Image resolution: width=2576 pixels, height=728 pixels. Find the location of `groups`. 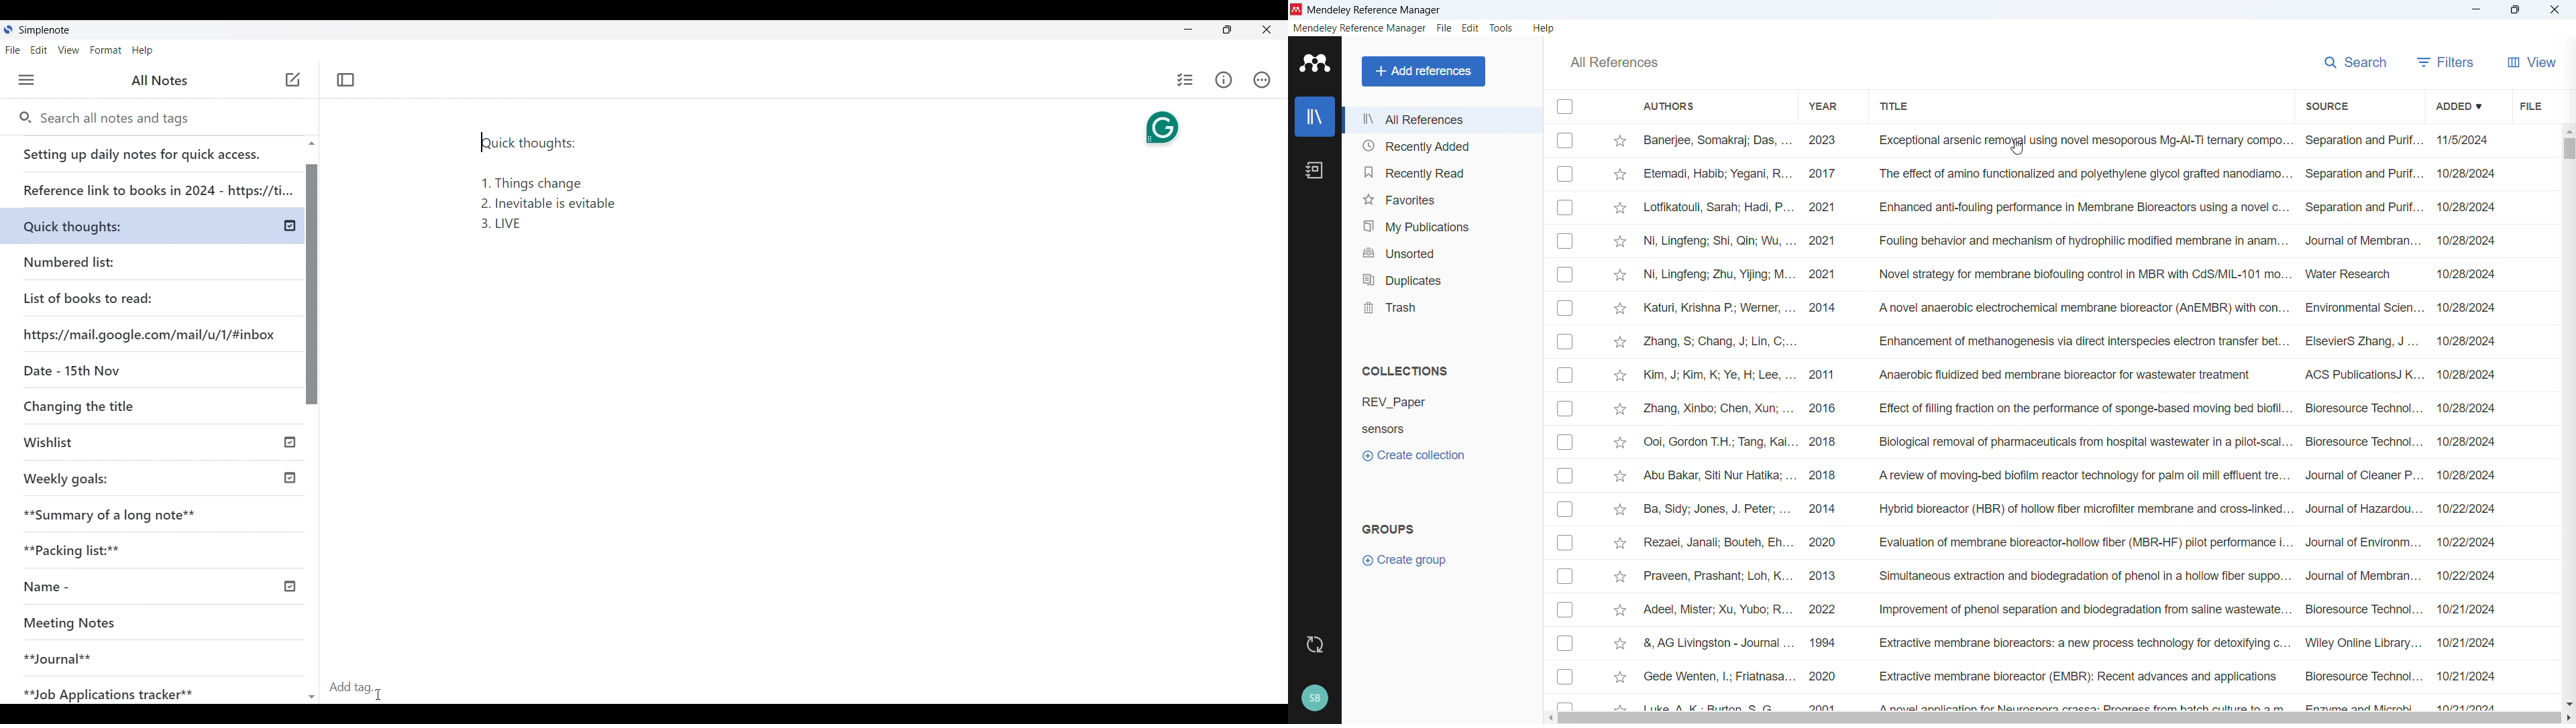

groups is located at coordinates (1387, 528).